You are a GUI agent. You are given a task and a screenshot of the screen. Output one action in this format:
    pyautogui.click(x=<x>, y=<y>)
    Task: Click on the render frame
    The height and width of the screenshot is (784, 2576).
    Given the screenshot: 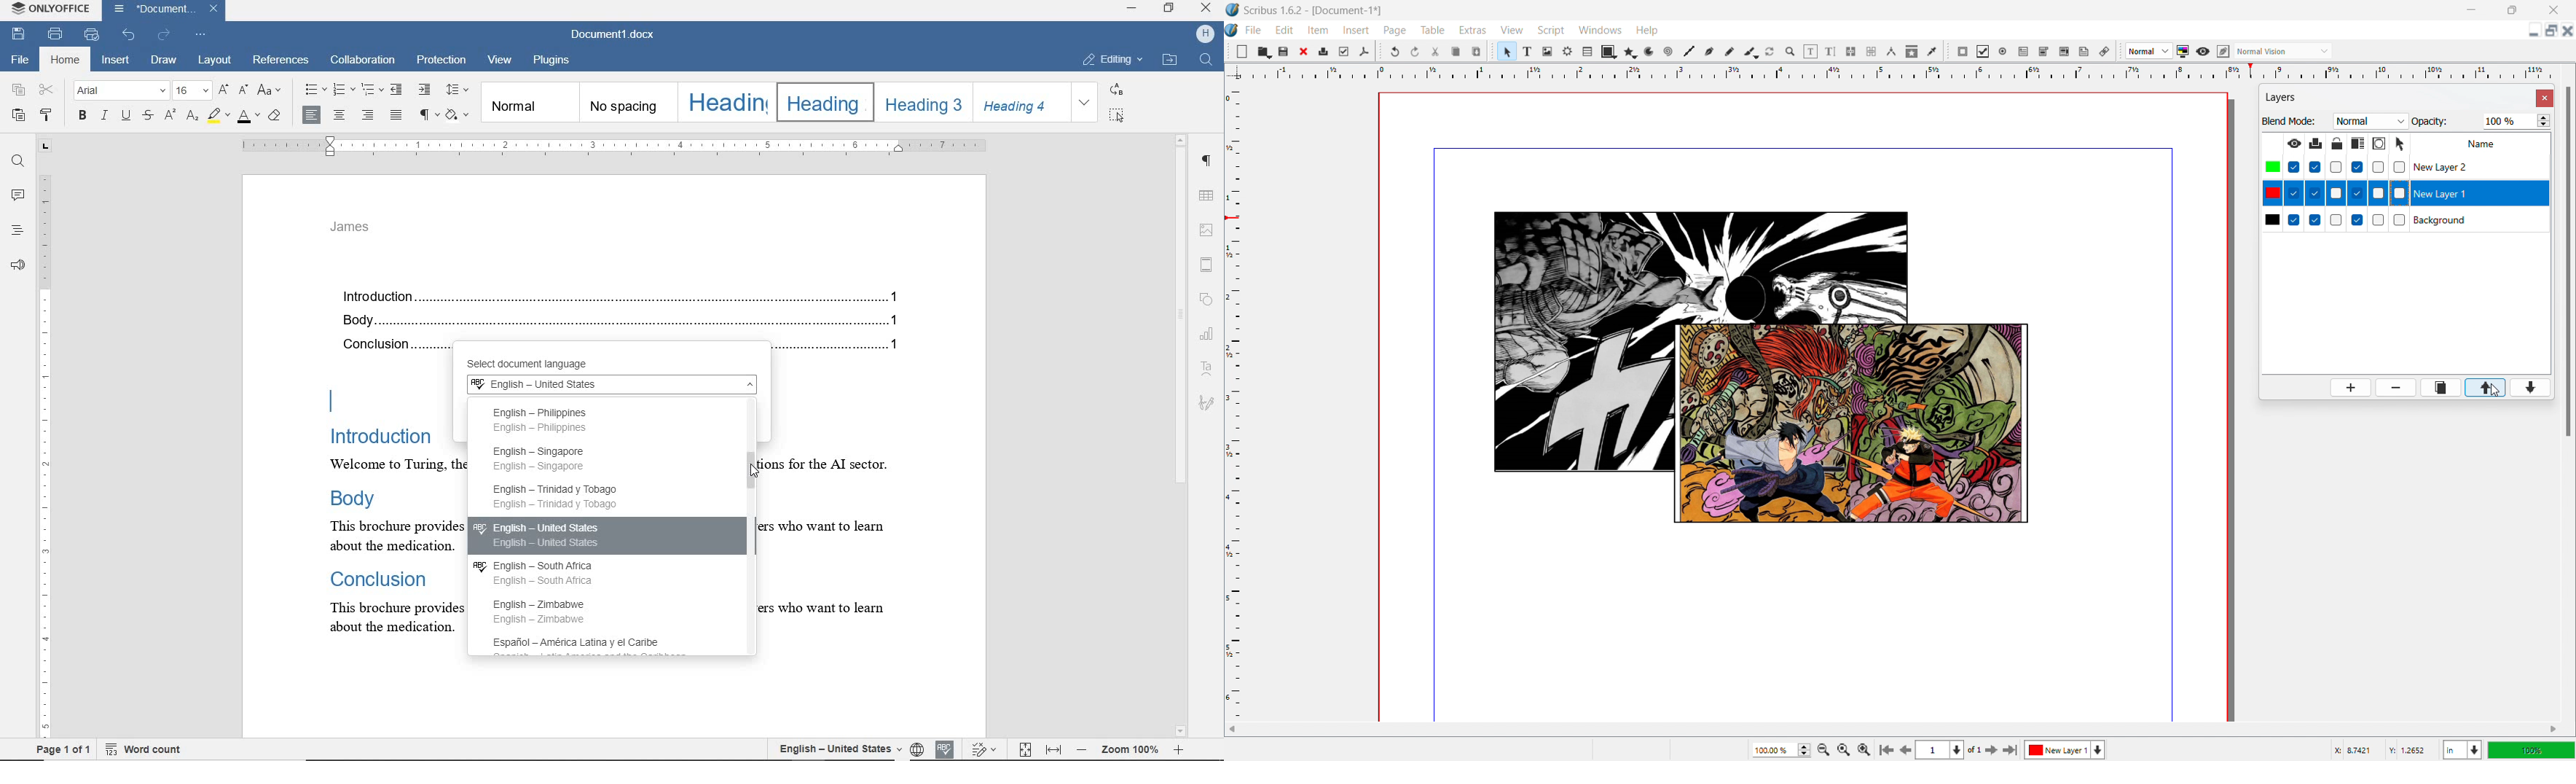 What is the action you would take?
    pyautogui.click(x=1568, y=51)
    